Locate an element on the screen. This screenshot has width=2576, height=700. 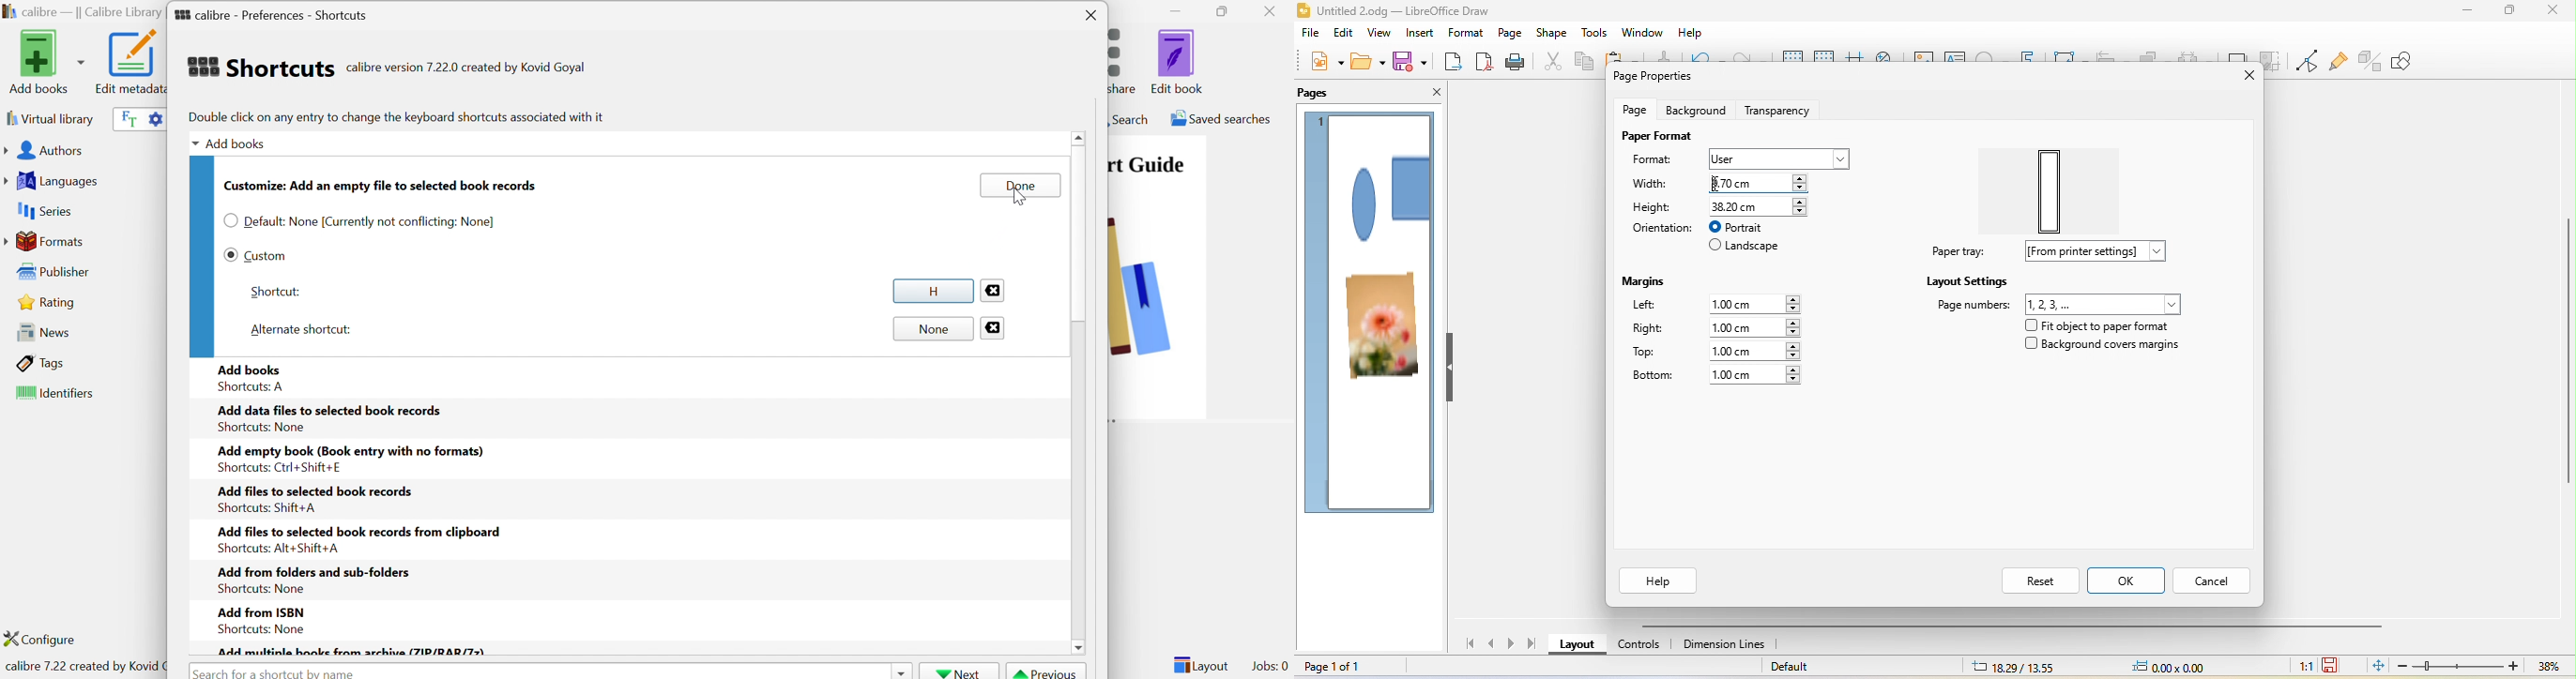
toggle extrusion is located at coordinates (2370, 60).